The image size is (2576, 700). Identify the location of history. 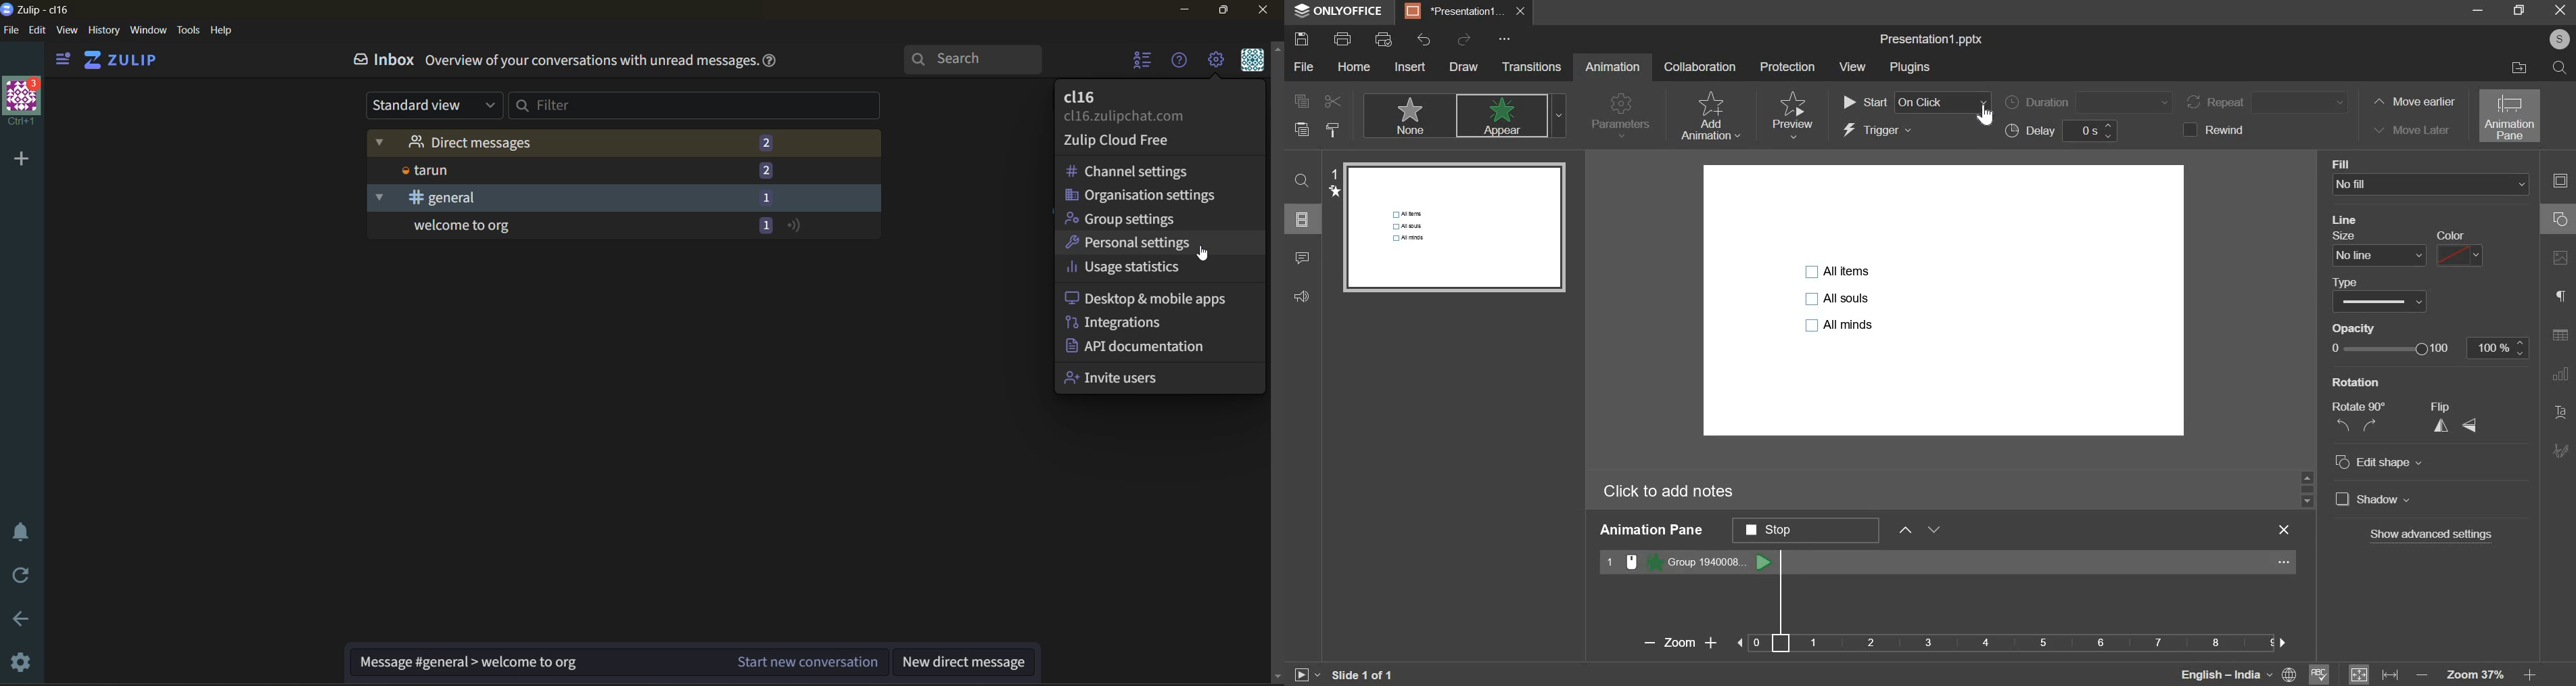
(104, 29).